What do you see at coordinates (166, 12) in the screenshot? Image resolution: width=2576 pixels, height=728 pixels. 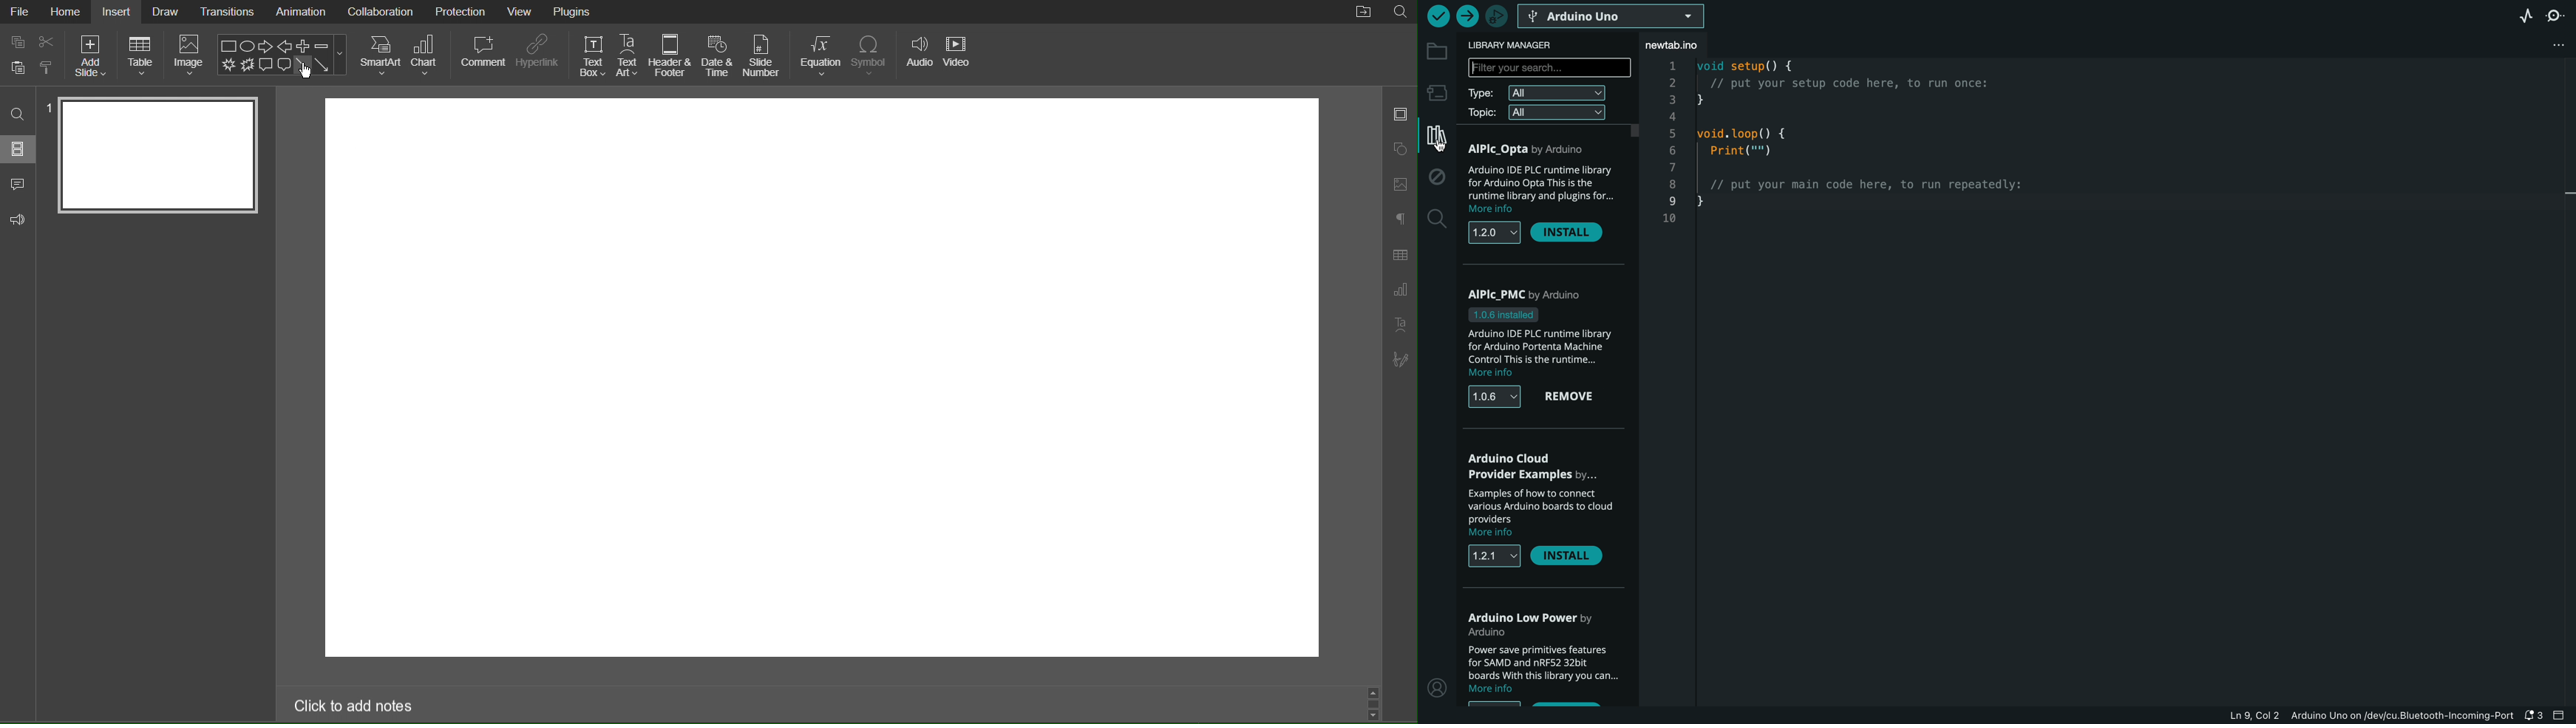 I see `Draw` at bounding box center [166, 12].